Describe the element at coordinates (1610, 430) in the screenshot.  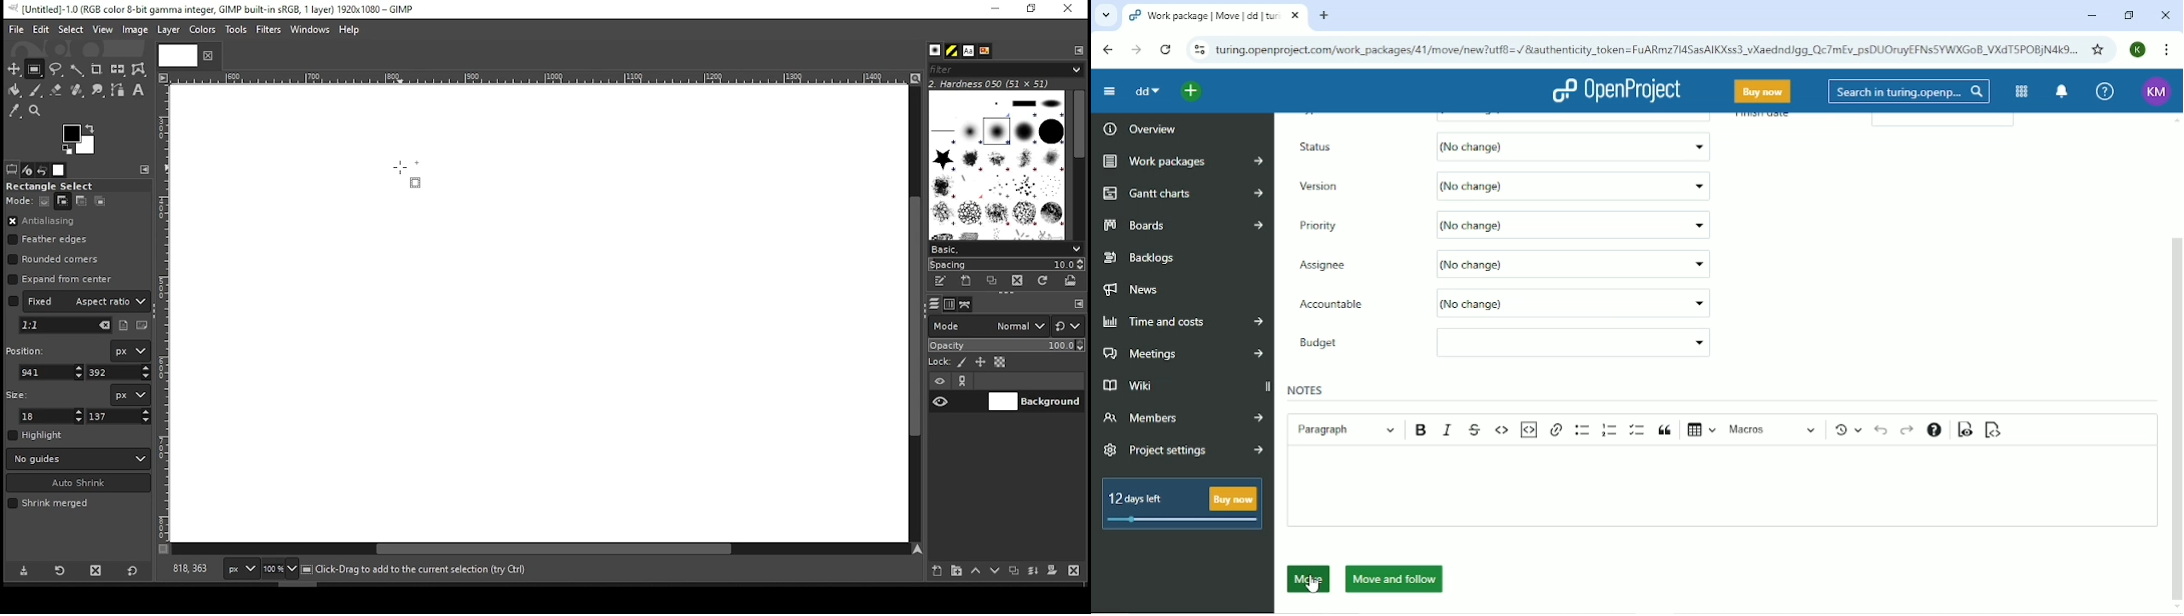
I see `Numbered list` at that location.